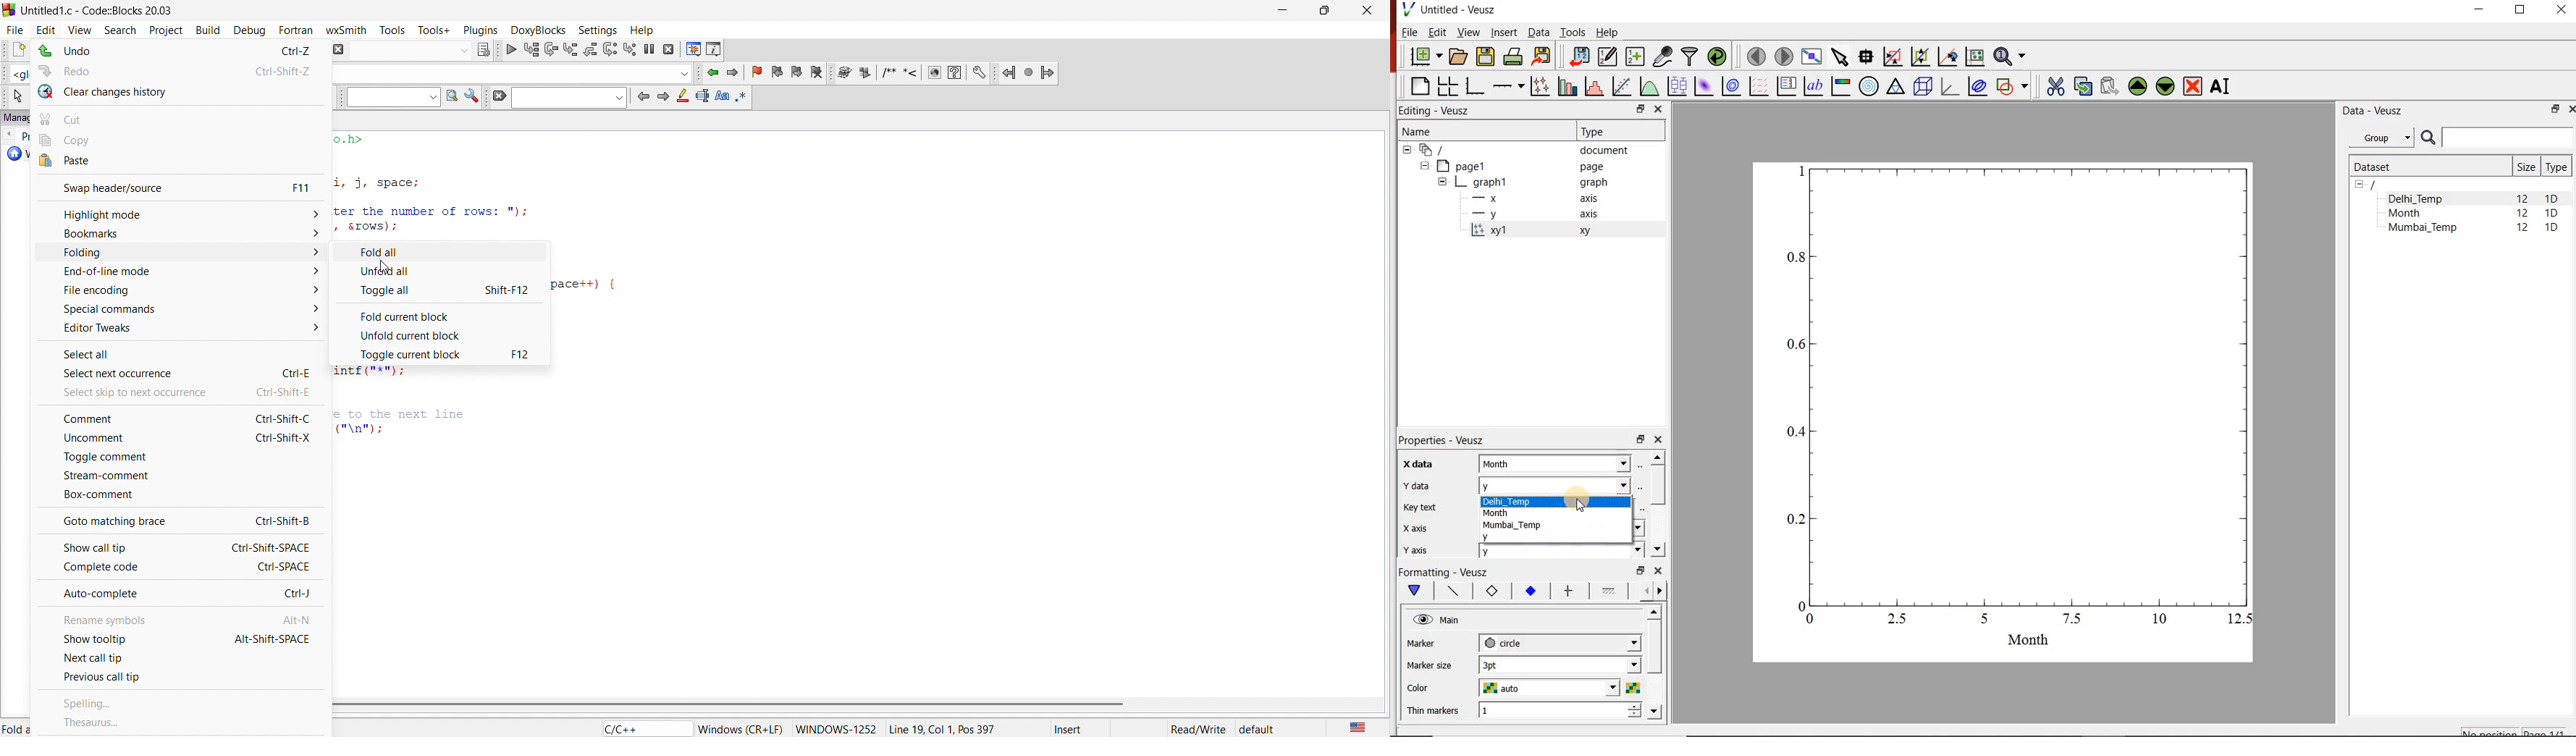  What do you see at coordinates (2524, 229) in the screenshot?
I see `12` at bounding box center [2524, 229].